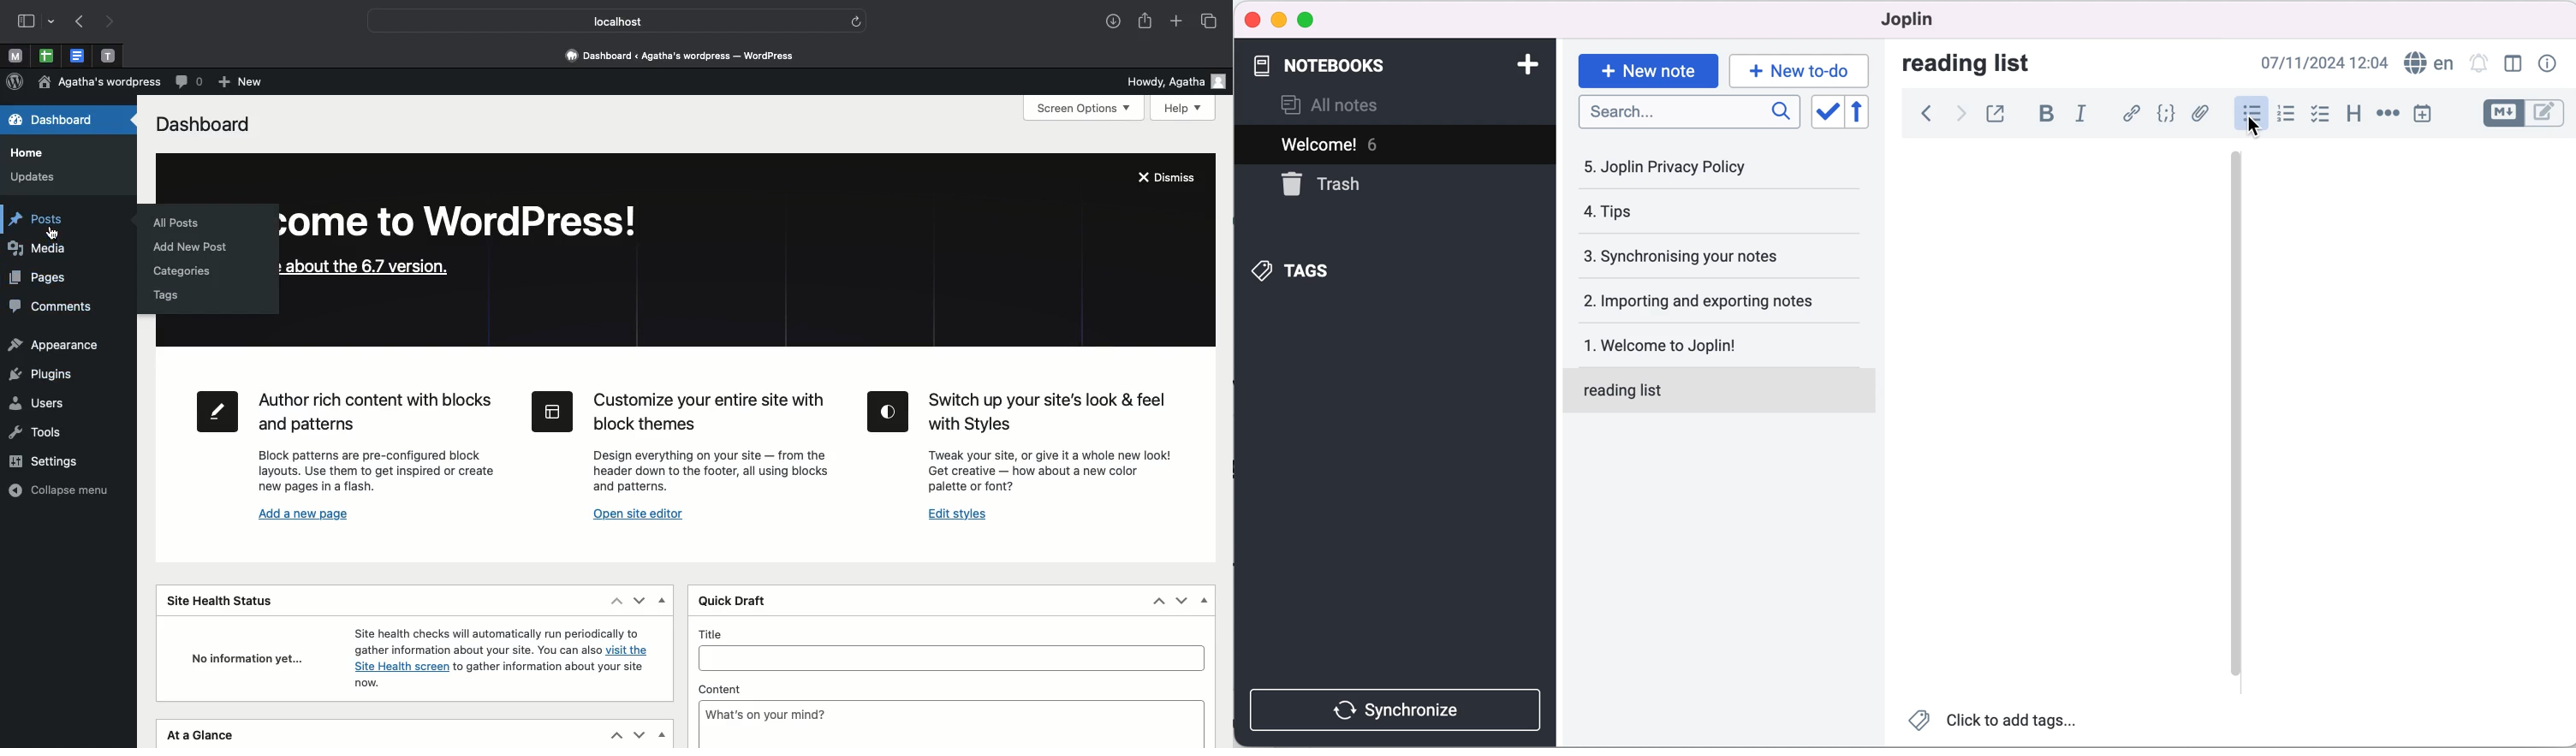 The image size is (2576, 756). Describe the element at coordinates (1692, 212) in the screenshot. I see `tips` at that location.